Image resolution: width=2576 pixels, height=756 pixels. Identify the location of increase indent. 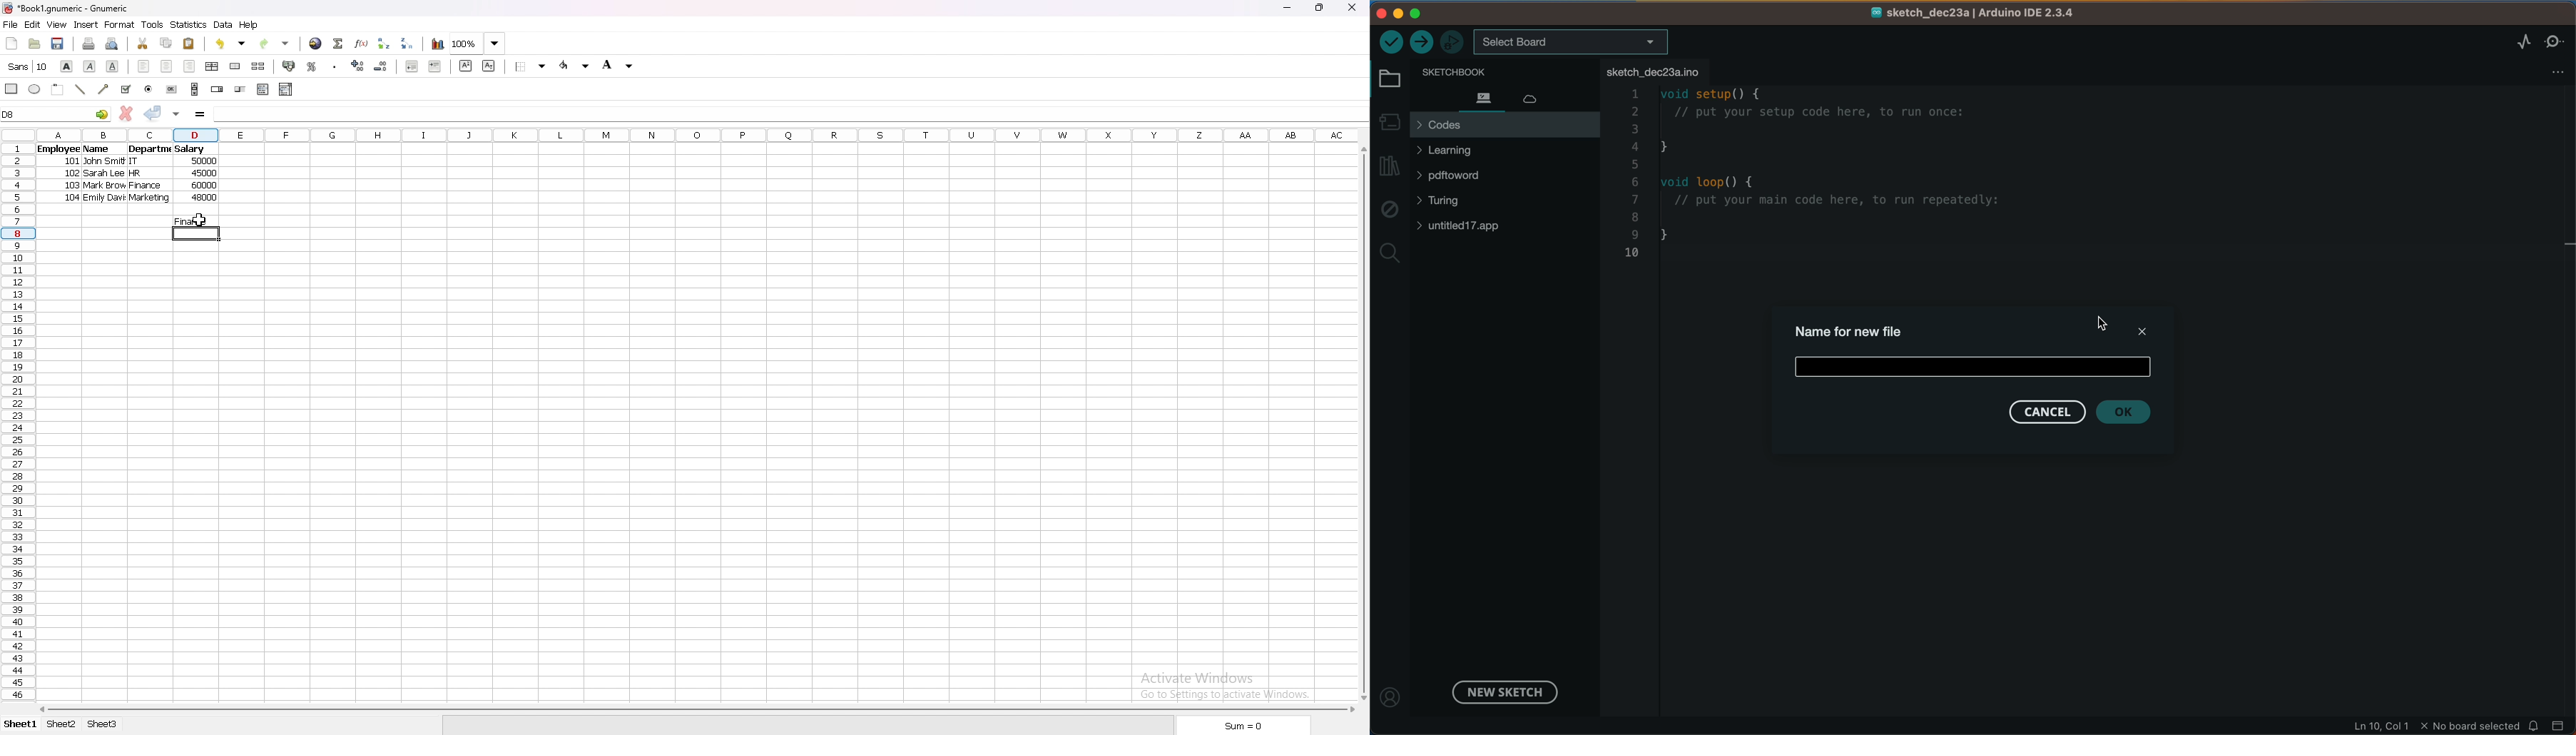
(435, 66).